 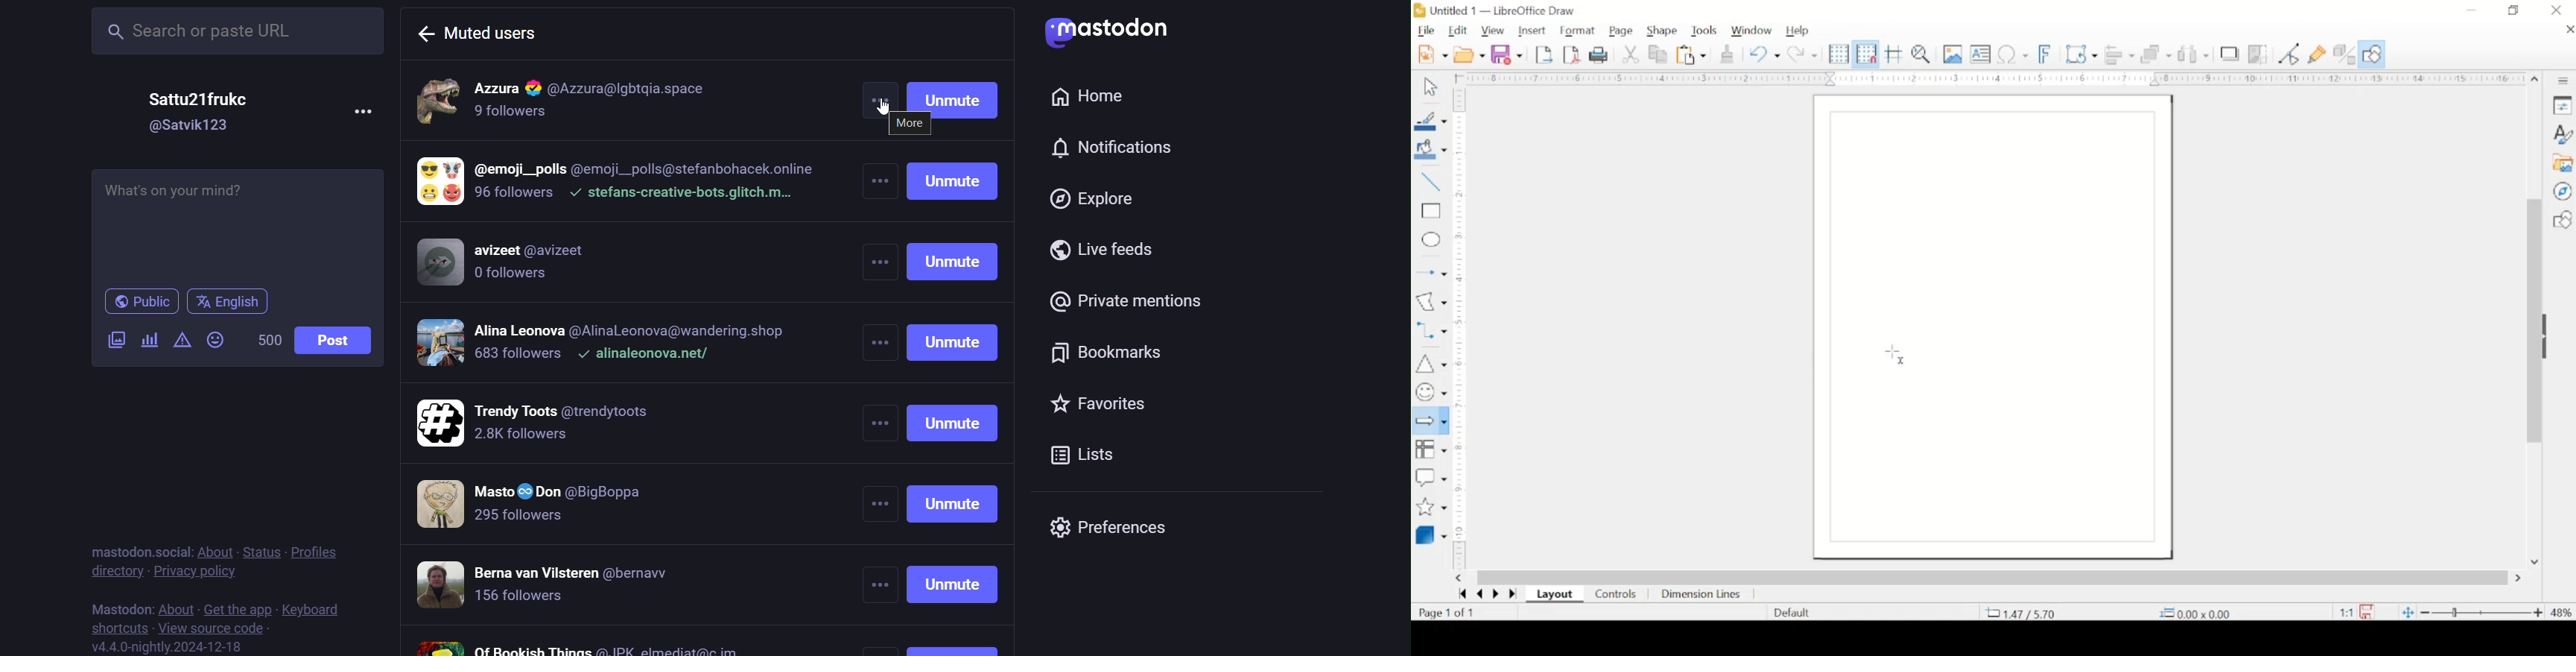 What do you see at coordinates (1513, 595) in the screenshot?
I see `last` at bounding box center [1513, 595].